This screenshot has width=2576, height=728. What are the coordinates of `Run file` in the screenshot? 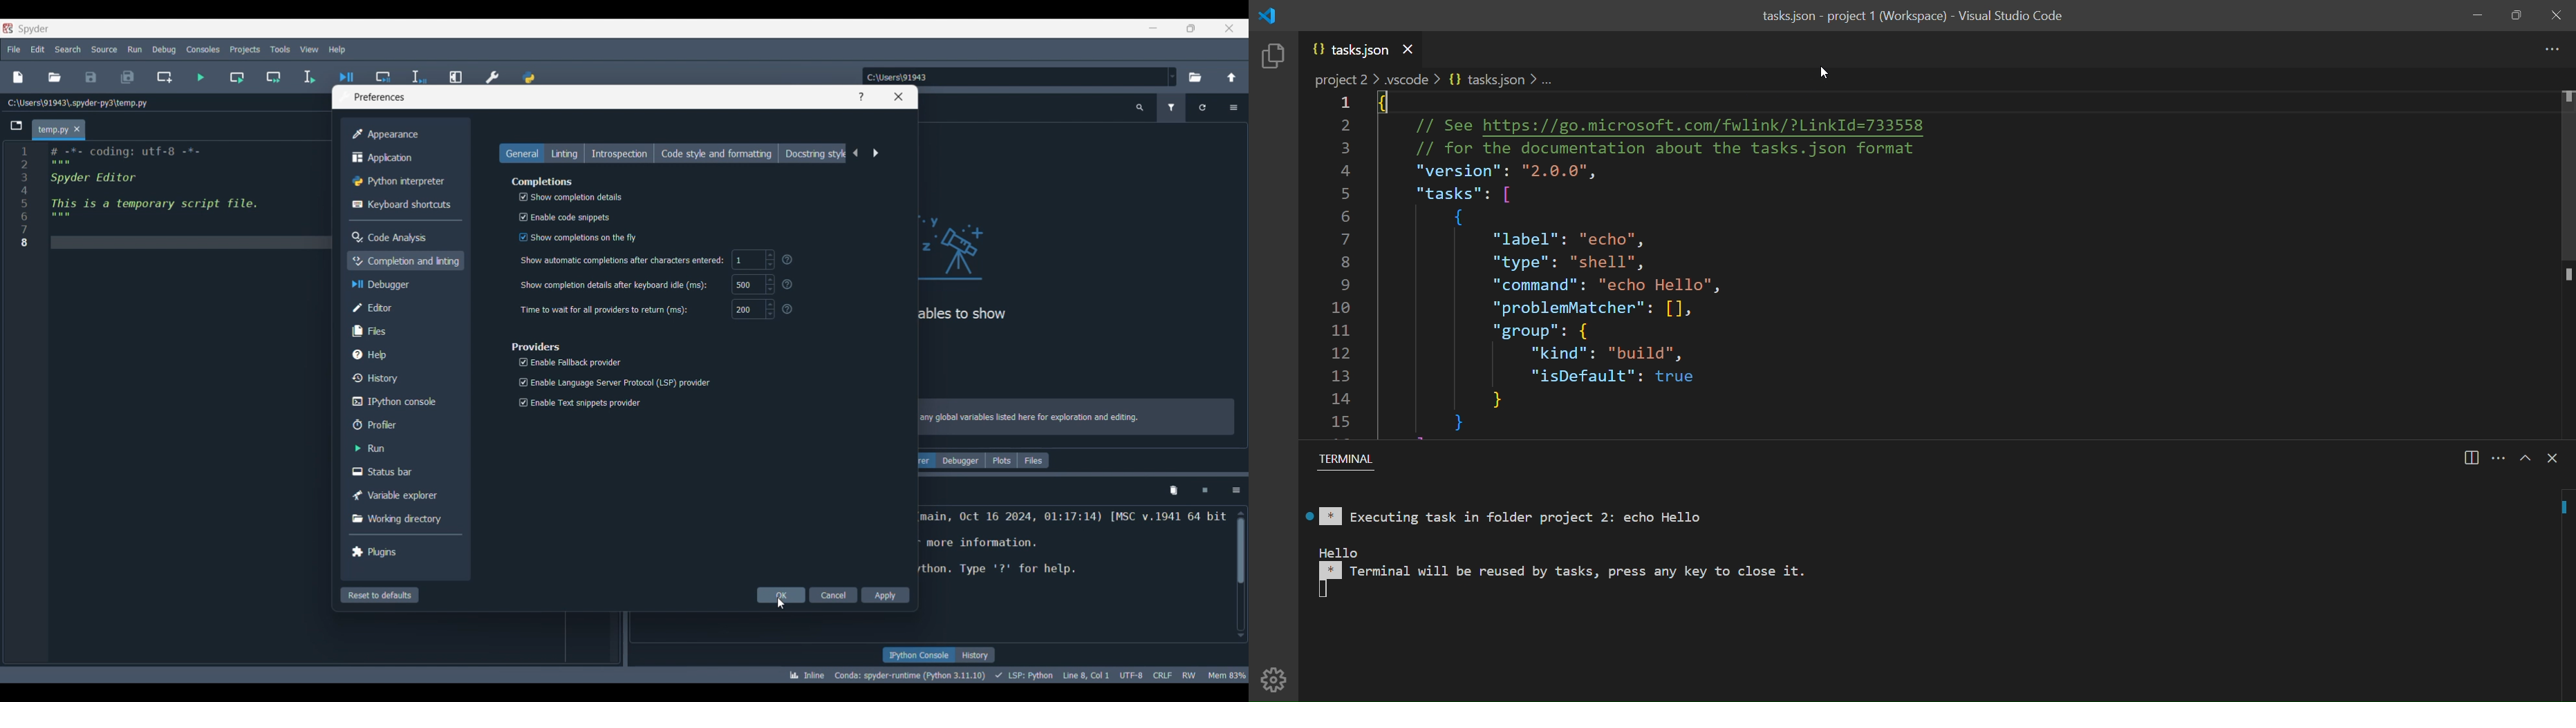 It's located at (200, 77).